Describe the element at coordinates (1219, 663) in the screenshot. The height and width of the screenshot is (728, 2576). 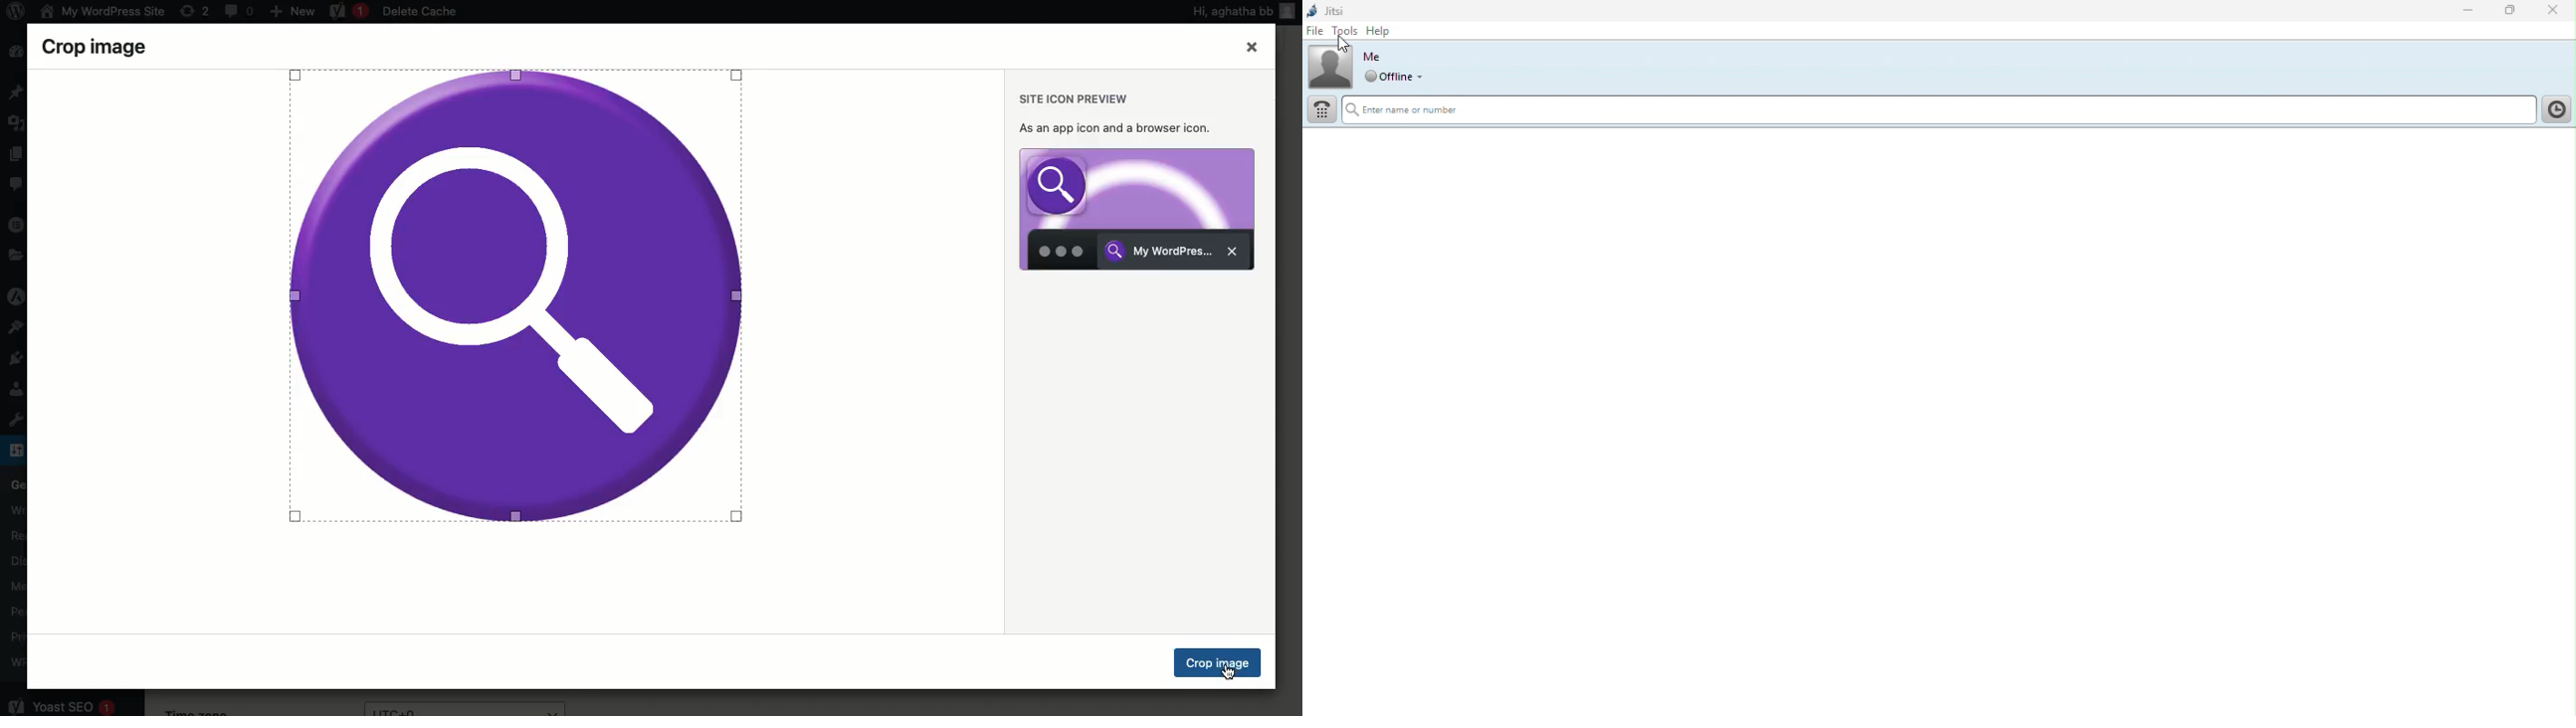
I see `Crop image` at that location.